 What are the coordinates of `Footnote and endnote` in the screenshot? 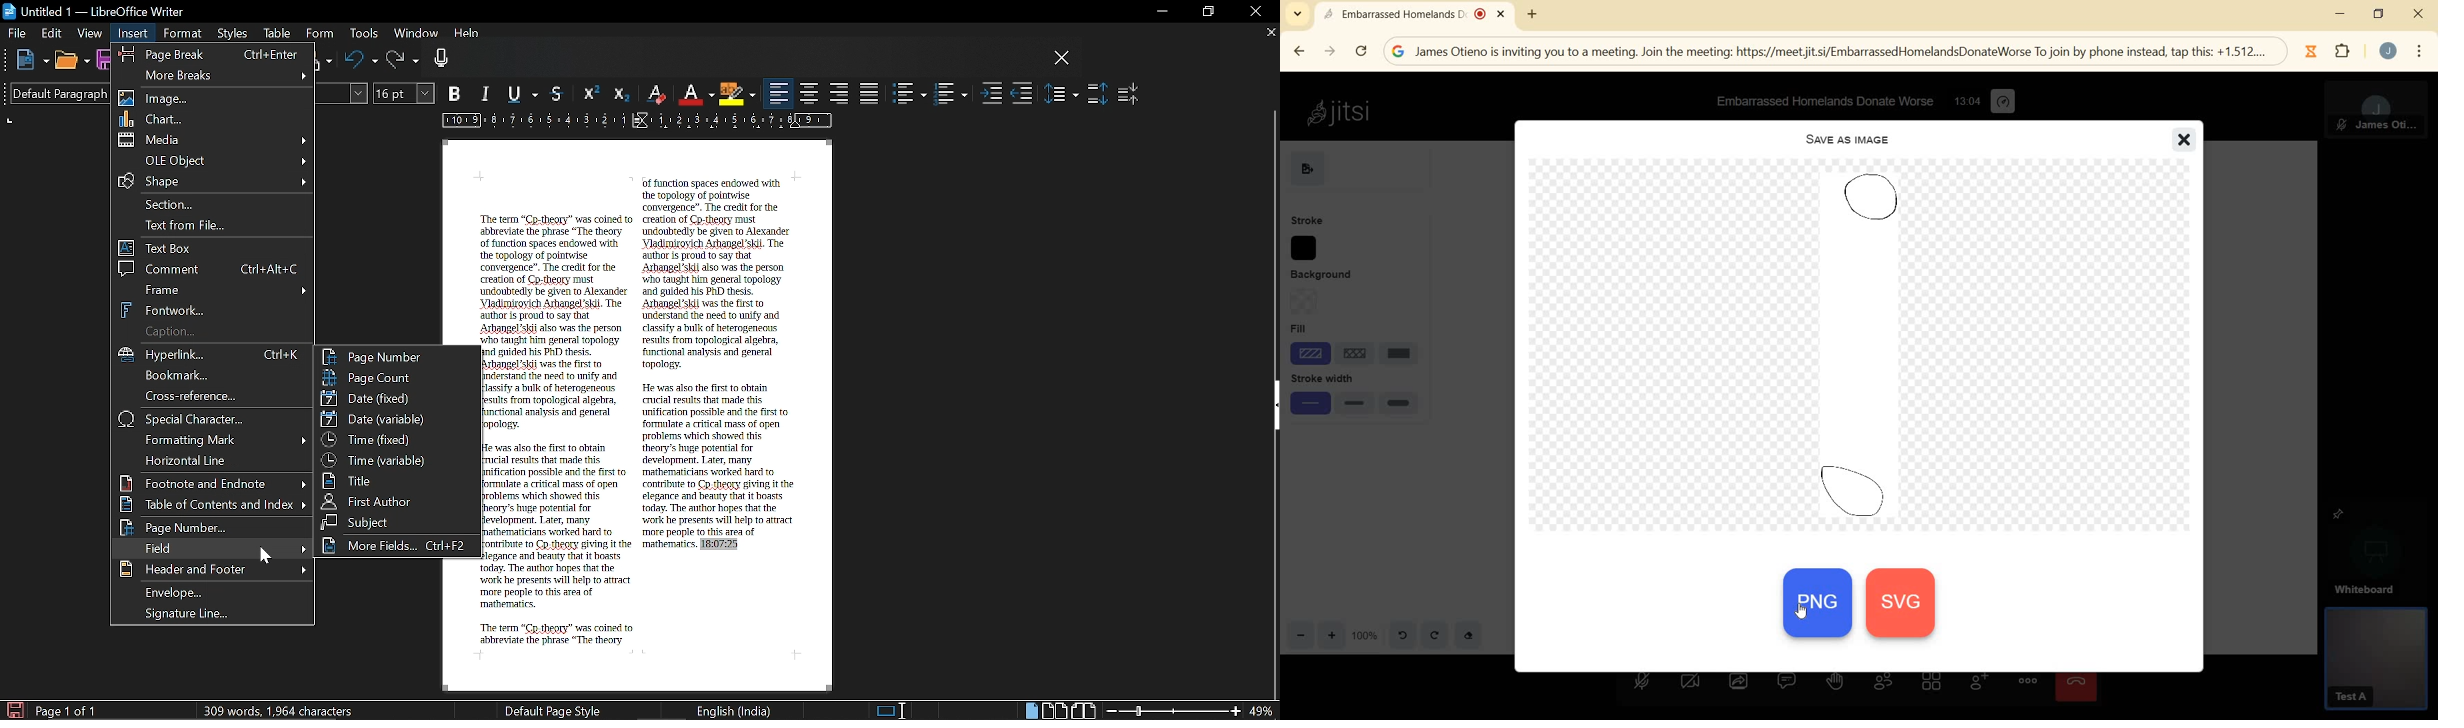 It's located at (213, 483).